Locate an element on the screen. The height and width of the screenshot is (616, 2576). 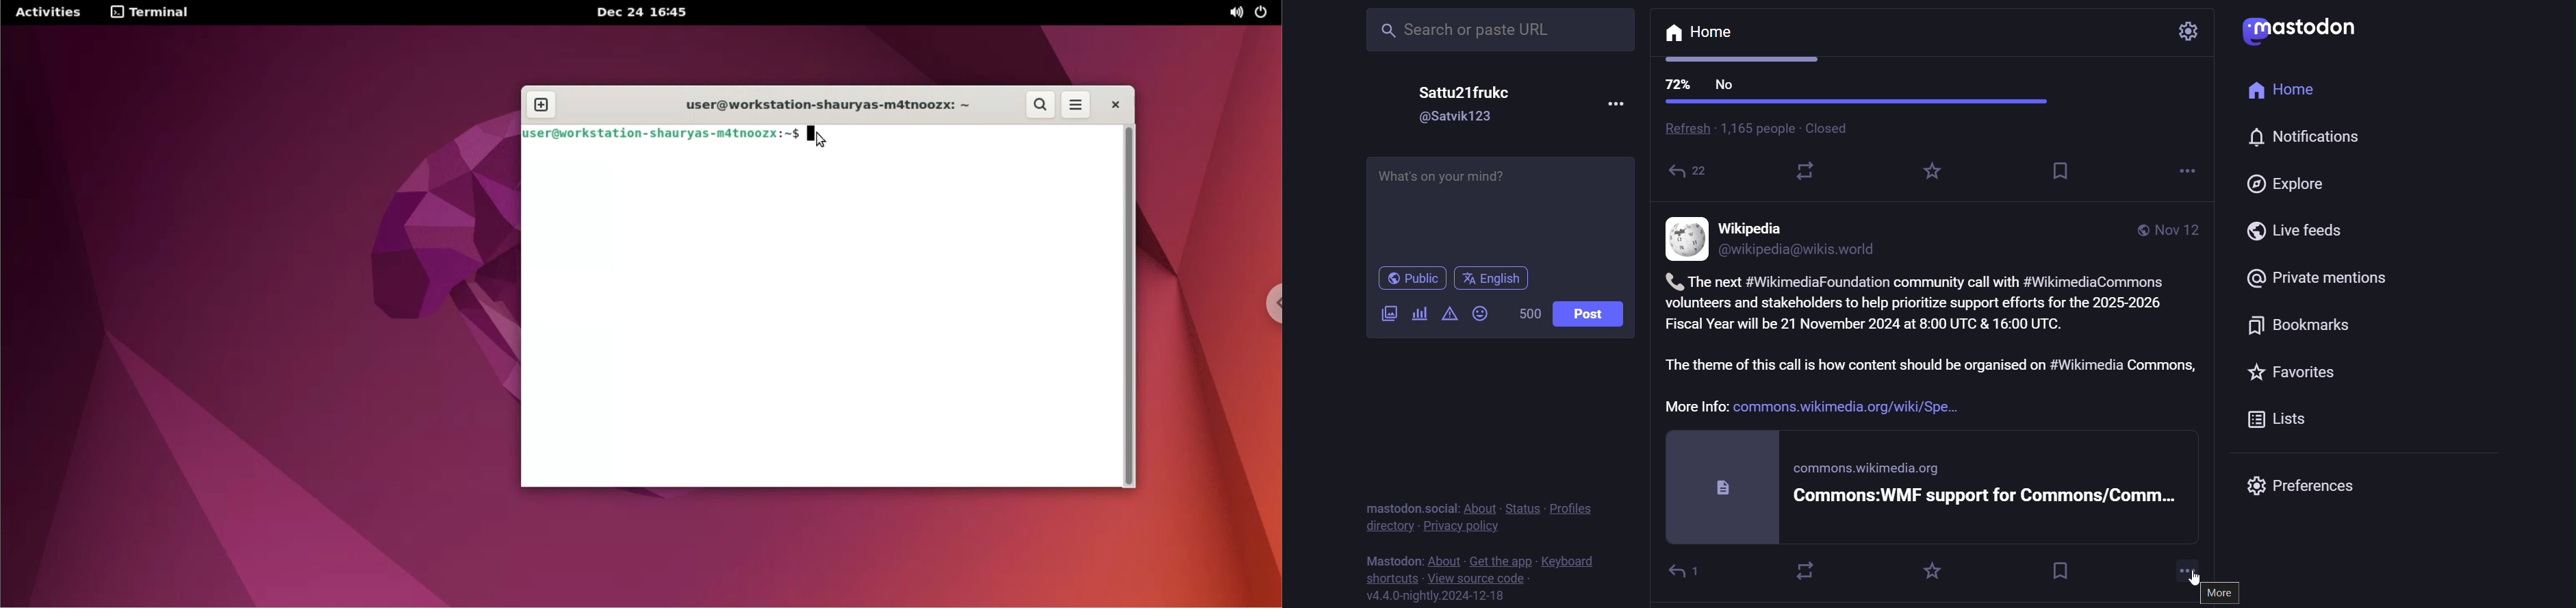
Shared is located at coordinates (1692, 174).